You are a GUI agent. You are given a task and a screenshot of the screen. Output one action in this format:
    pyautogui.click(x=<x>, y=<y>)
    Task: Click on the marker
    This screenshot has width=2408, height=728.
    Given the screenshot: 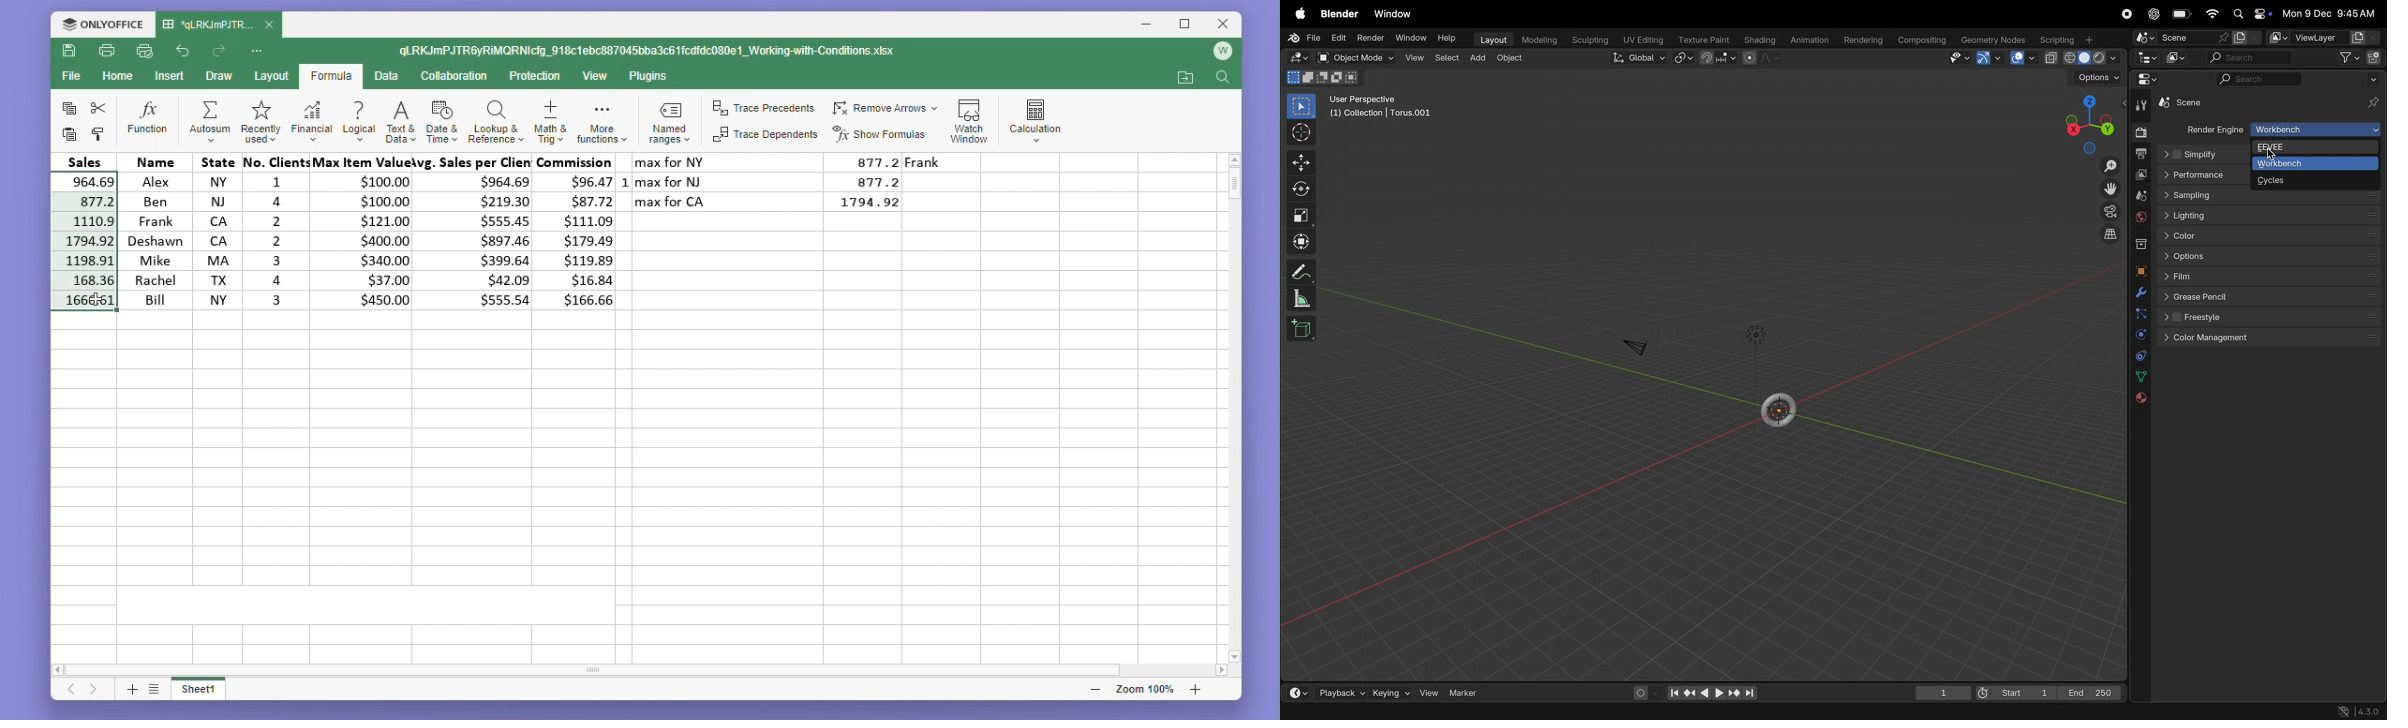 What is the action you would take?
    pyautogui.click(x=1468, y=694)
    